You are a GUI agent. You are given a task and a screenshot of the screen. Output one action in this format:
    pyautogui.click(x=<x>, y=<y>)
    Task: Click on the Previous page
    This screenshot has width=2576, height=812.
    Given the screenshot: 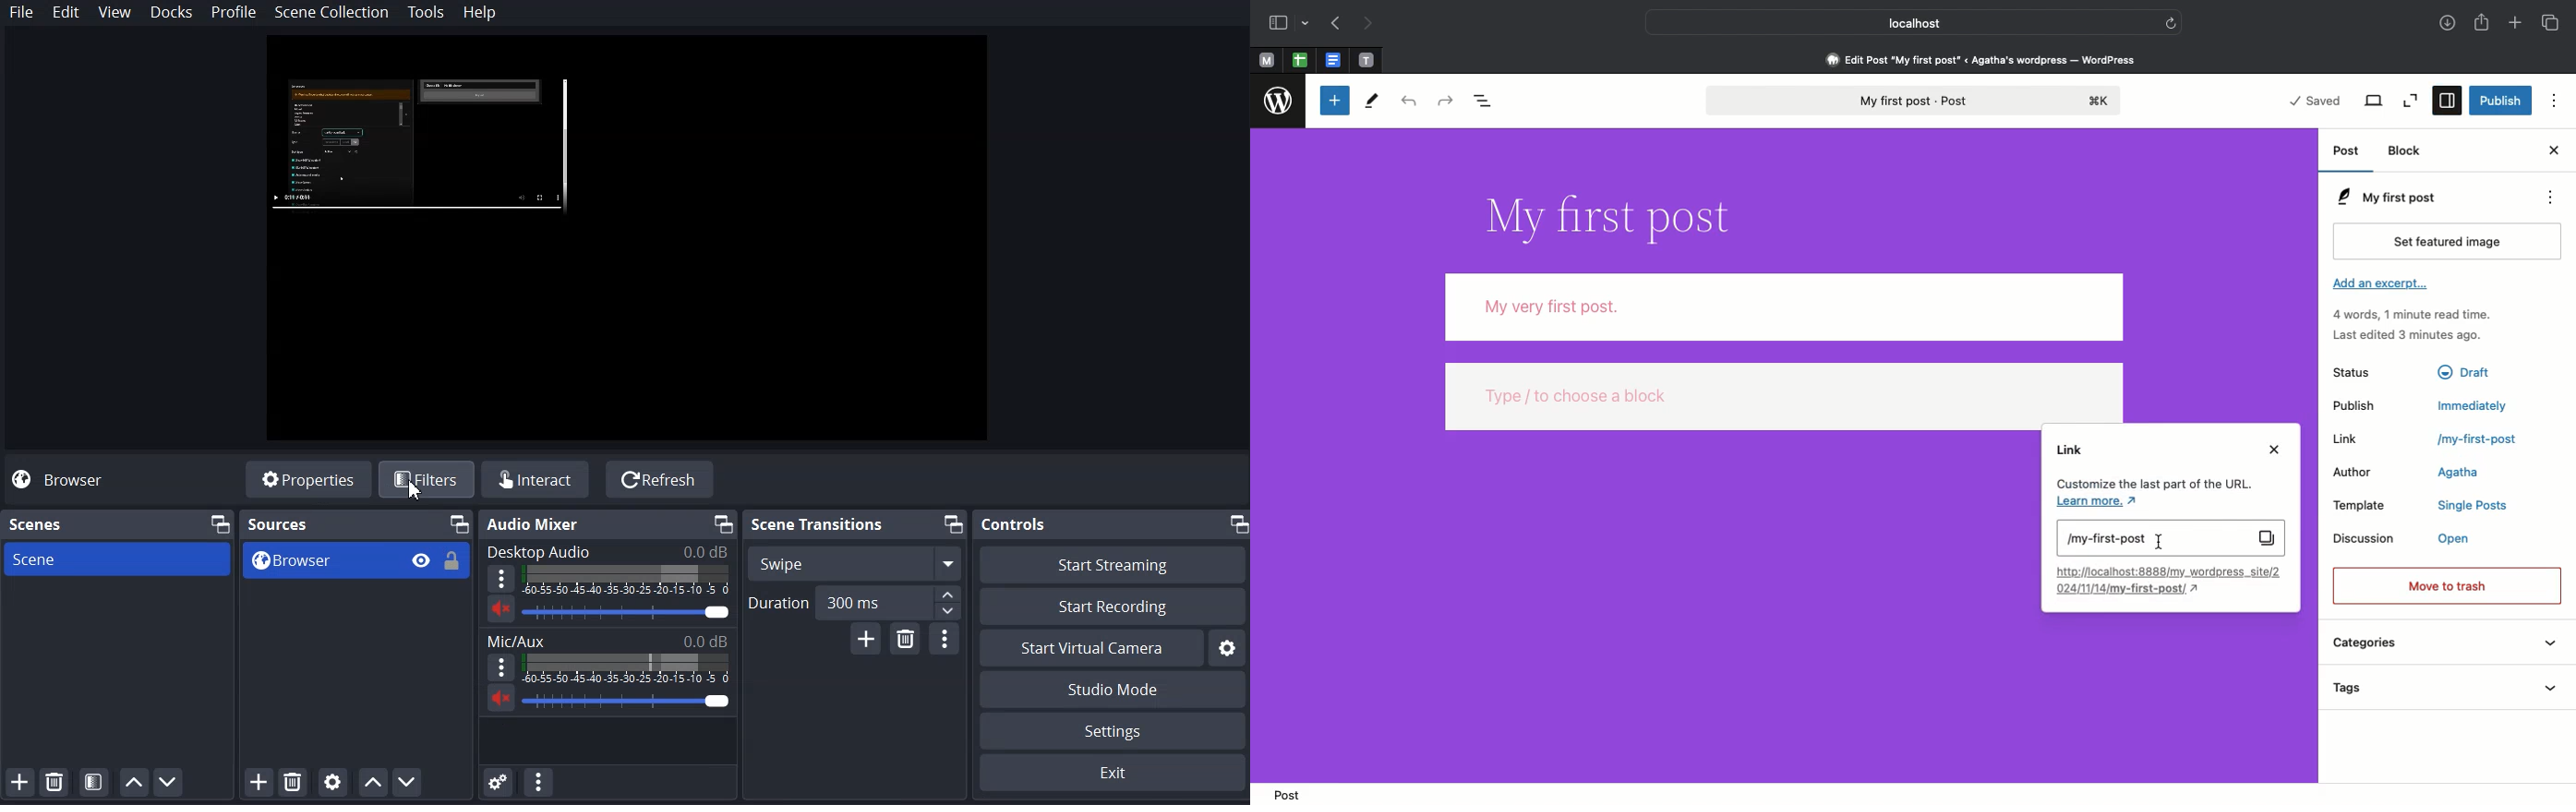 What is the action you would take?
    pyautogui.click(x=1334, y=24)
    